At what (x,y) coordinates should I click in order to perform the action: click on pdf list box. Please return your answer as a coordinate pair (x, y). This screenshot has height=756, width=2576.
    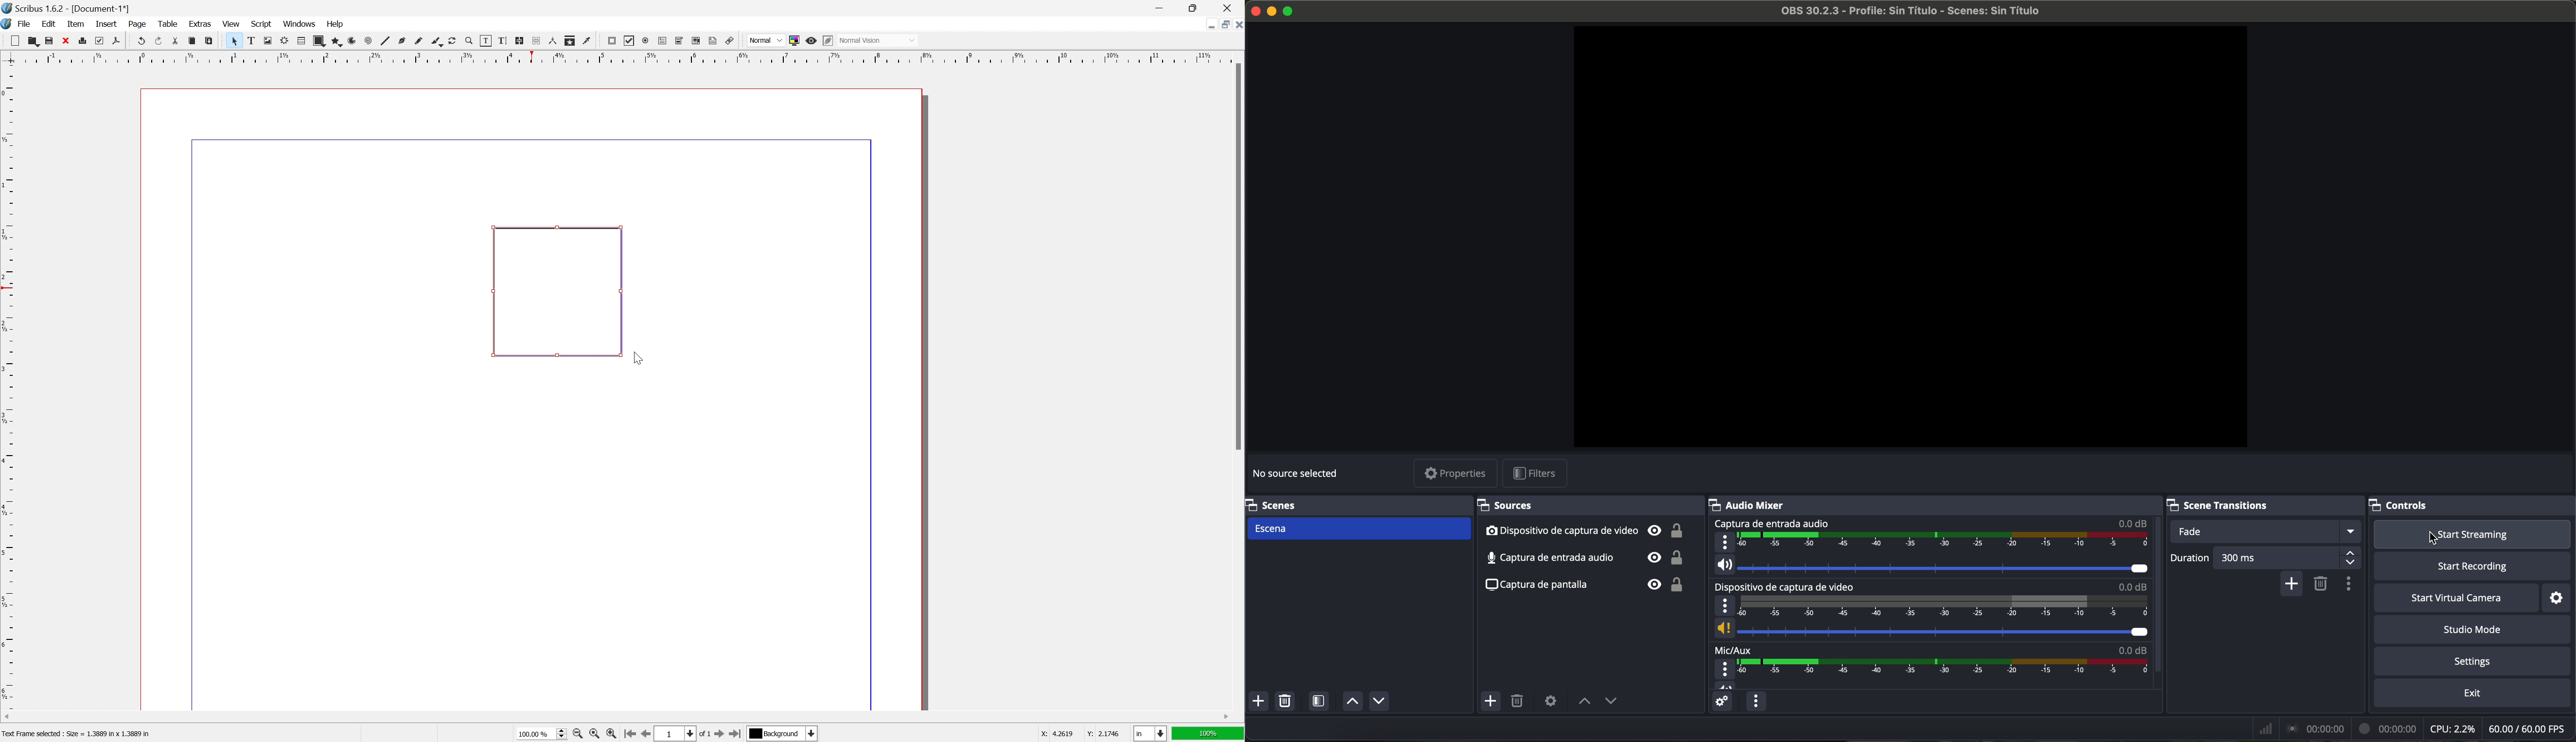
    Looking at the image, I should click on (697, 40).